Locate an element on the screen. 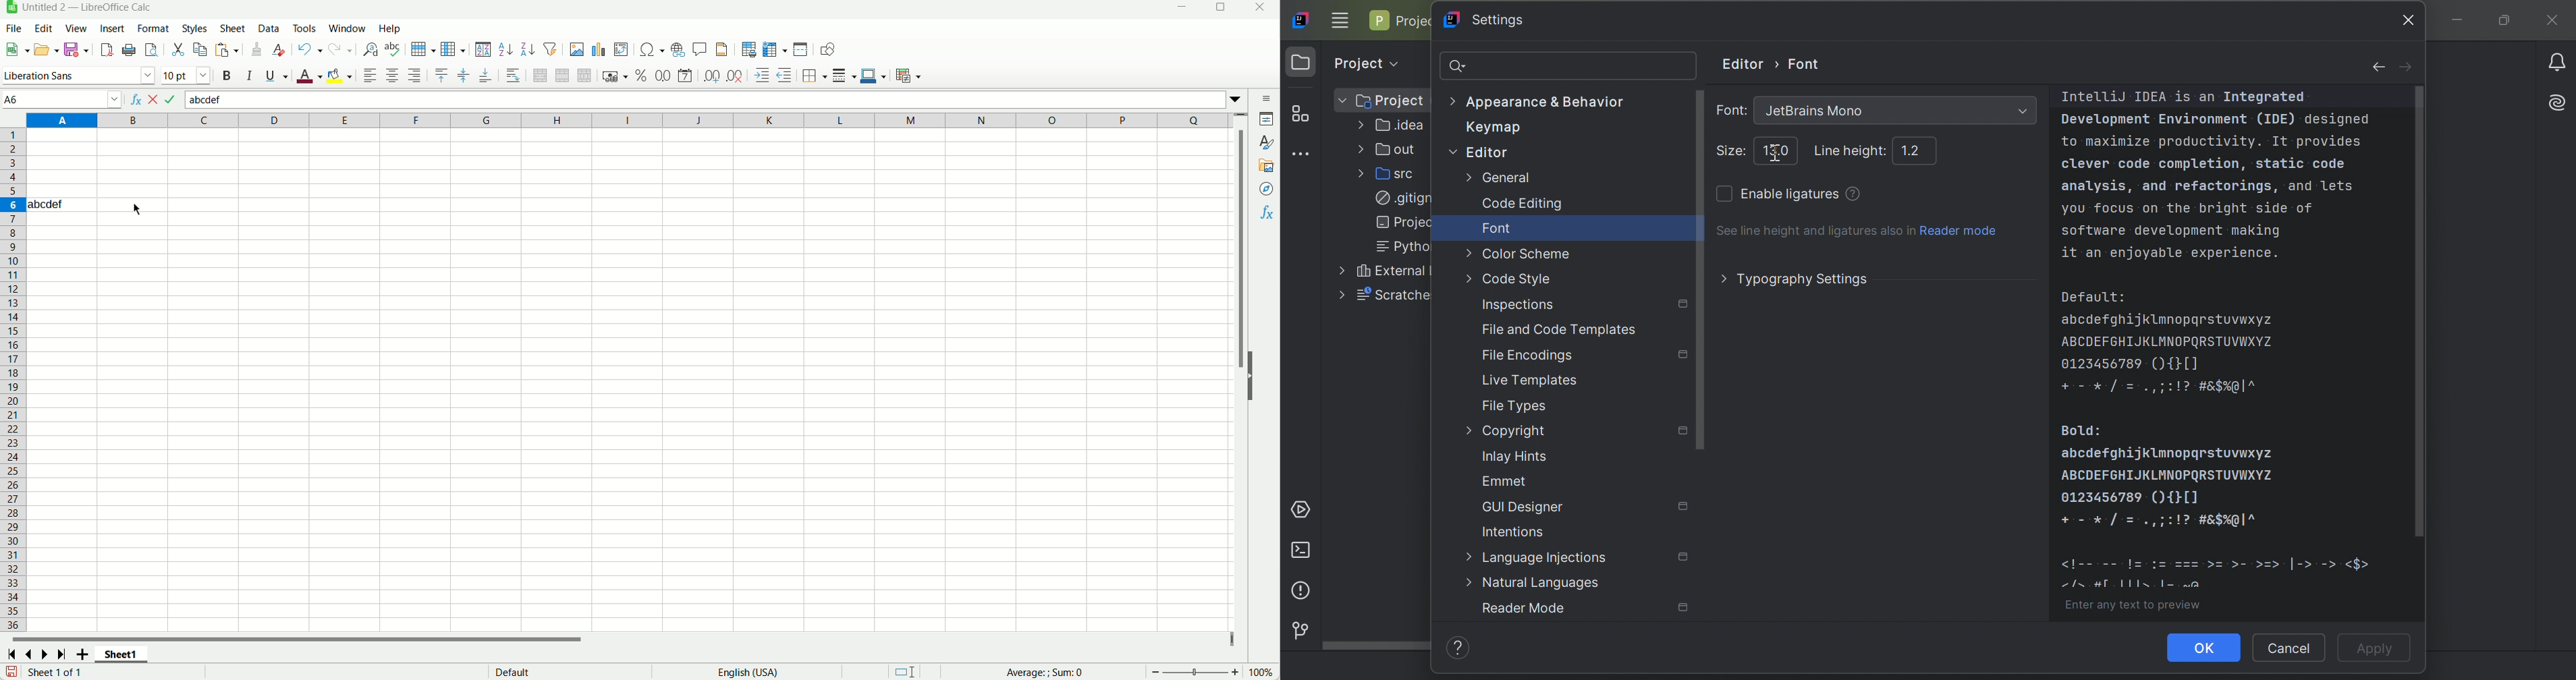 This screenshot has width=2576, height=700. align bottom is located at coordinates (486, 76).